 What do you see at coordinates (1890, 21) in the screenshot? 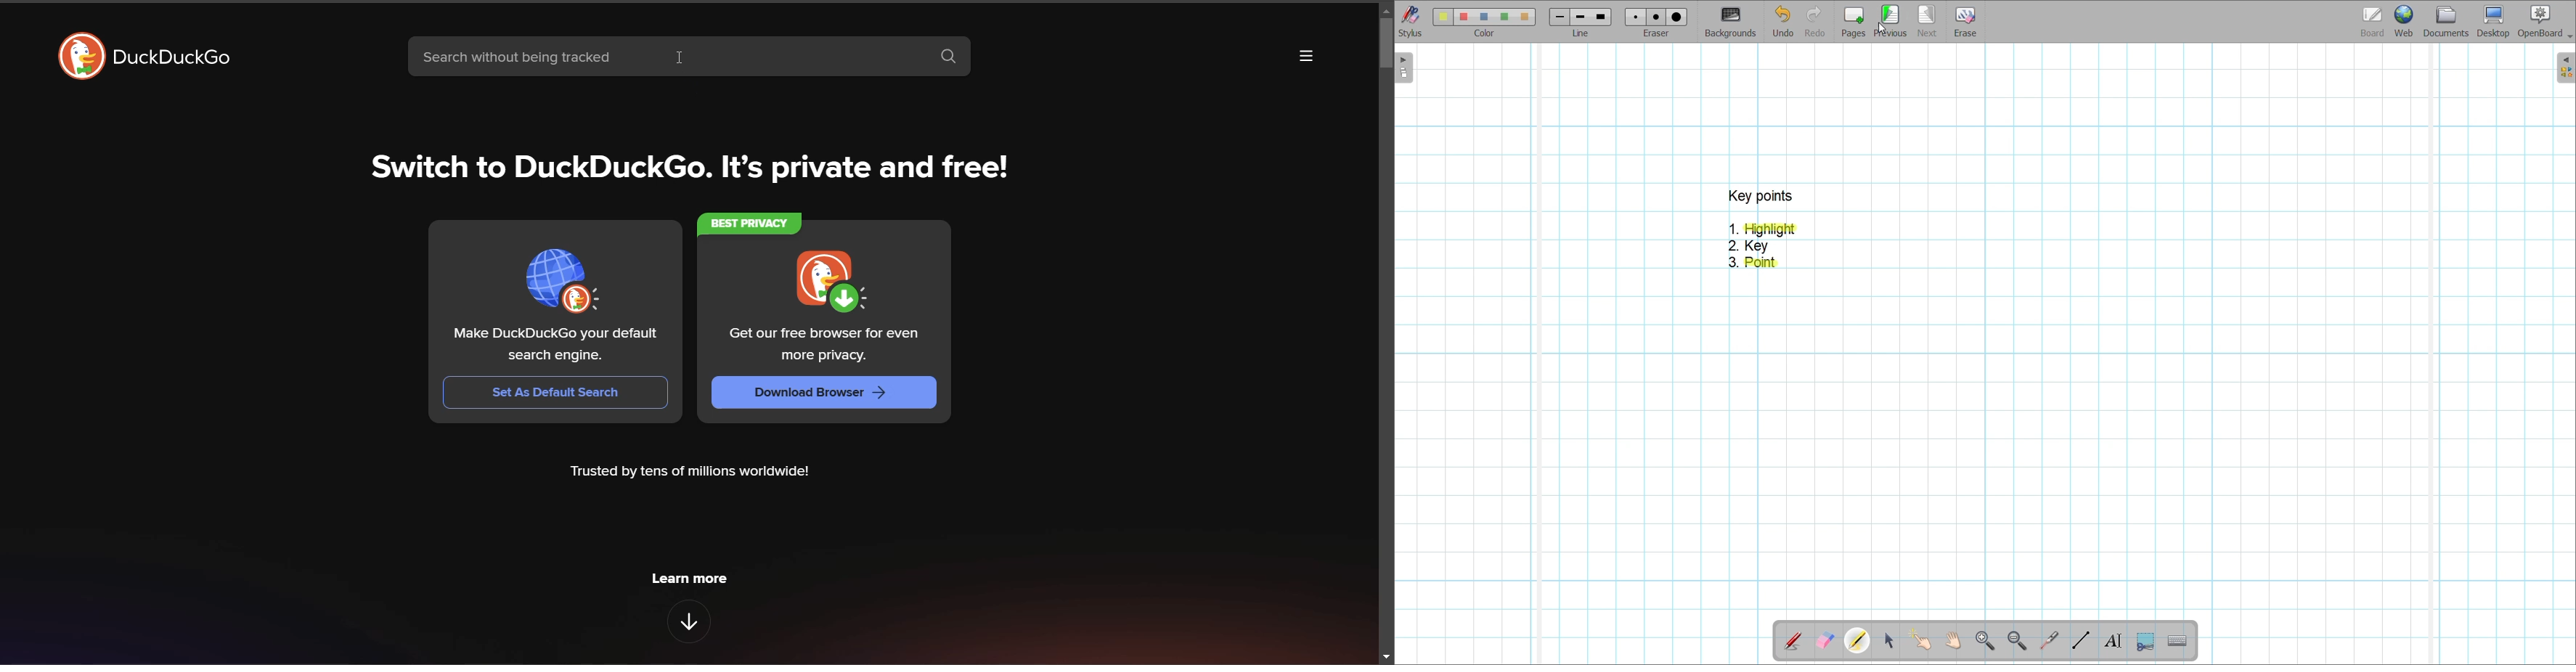
I see `Go to previous page` at bounding box center [1890, 21].